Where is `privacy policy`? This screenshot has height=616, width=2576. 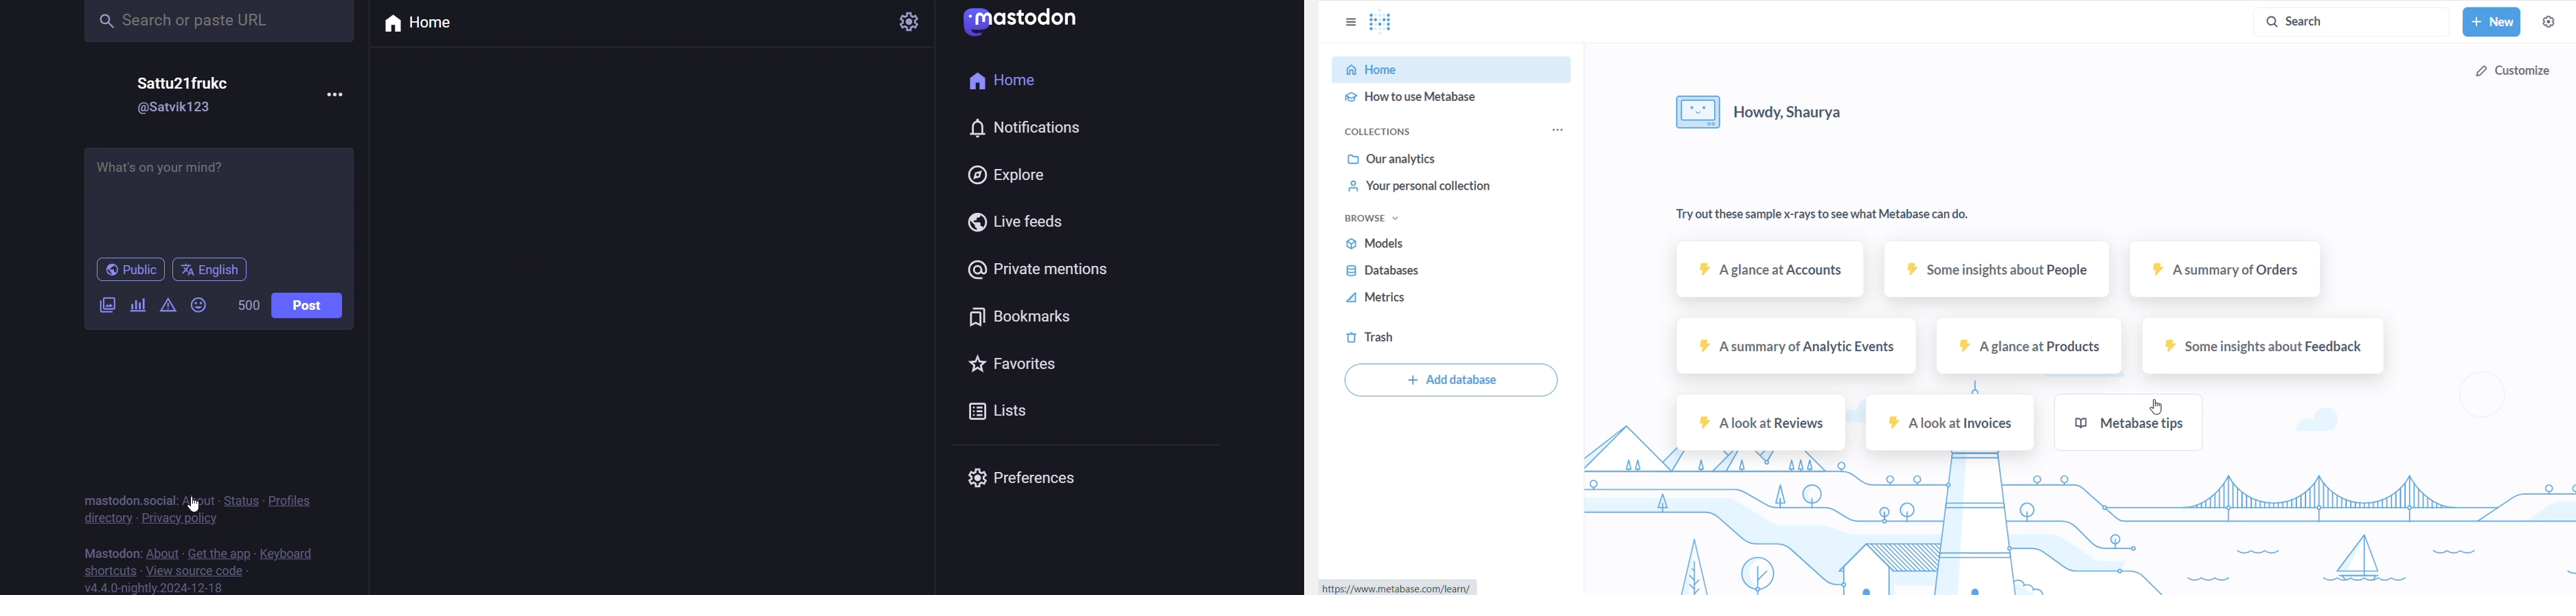 privacy policy is located at coordinates (180, 519).